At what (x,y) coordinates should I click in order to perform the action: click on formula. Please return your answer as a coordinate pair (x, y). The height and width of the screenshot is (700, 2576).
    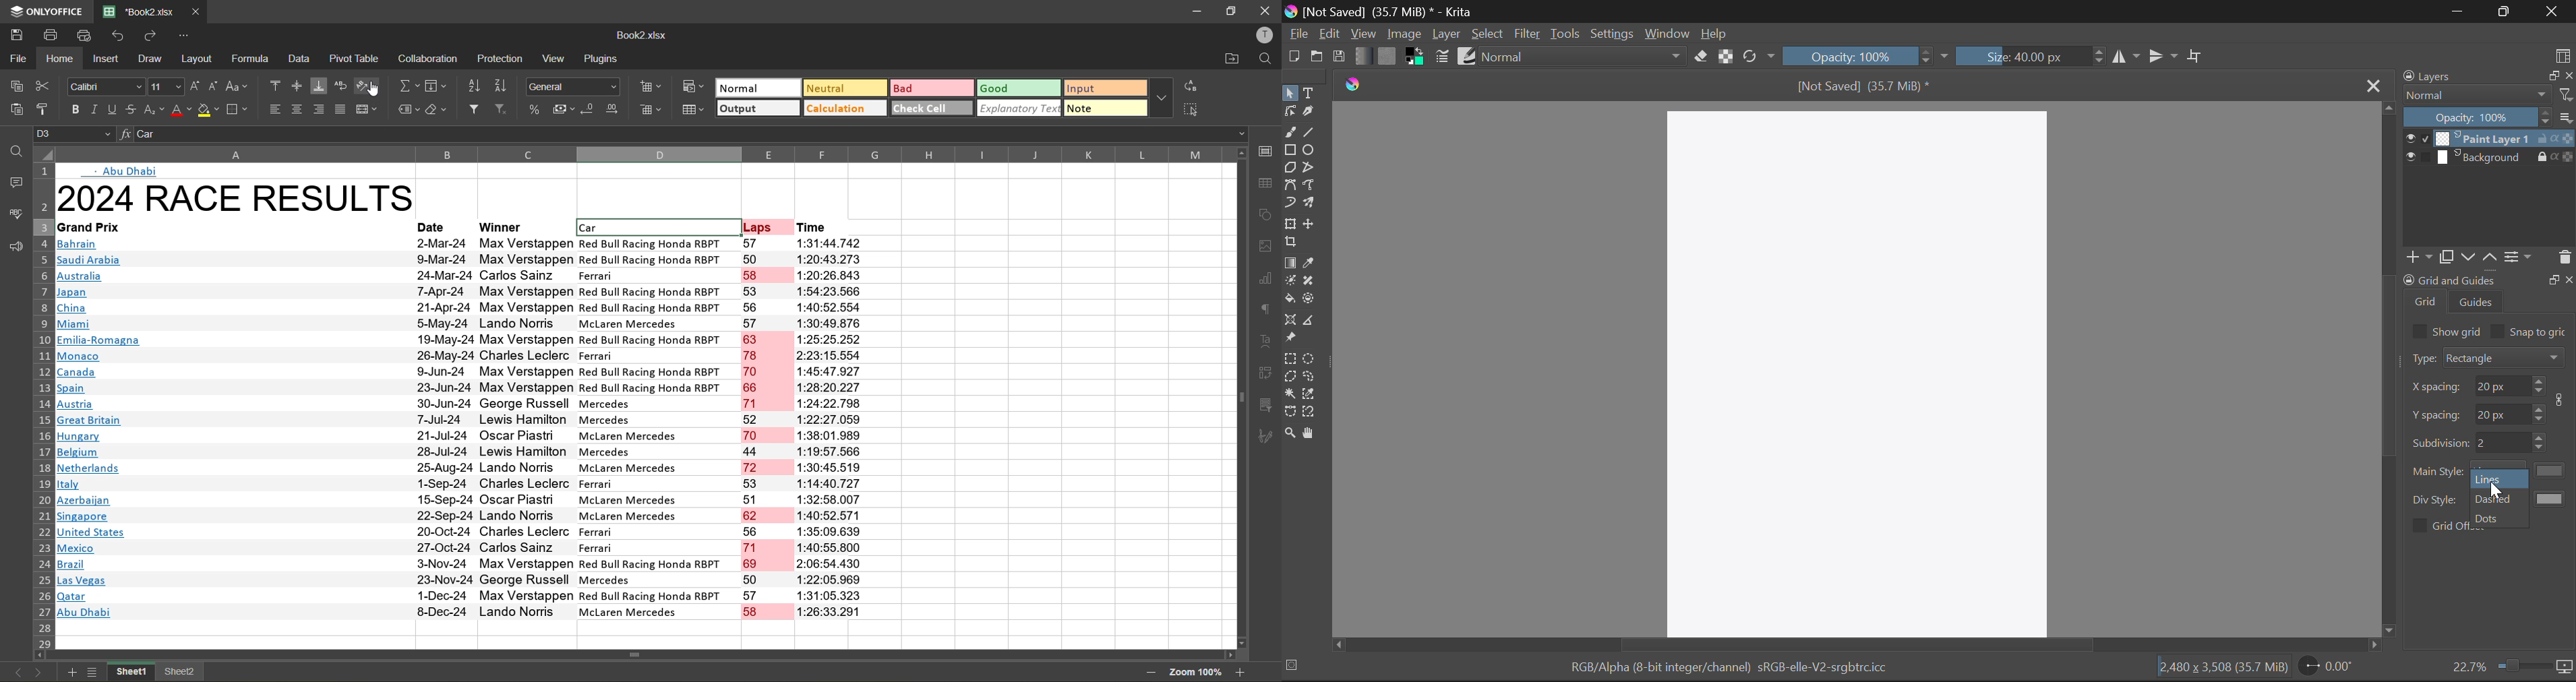
    Looking at the image, I should click on (251, 60).